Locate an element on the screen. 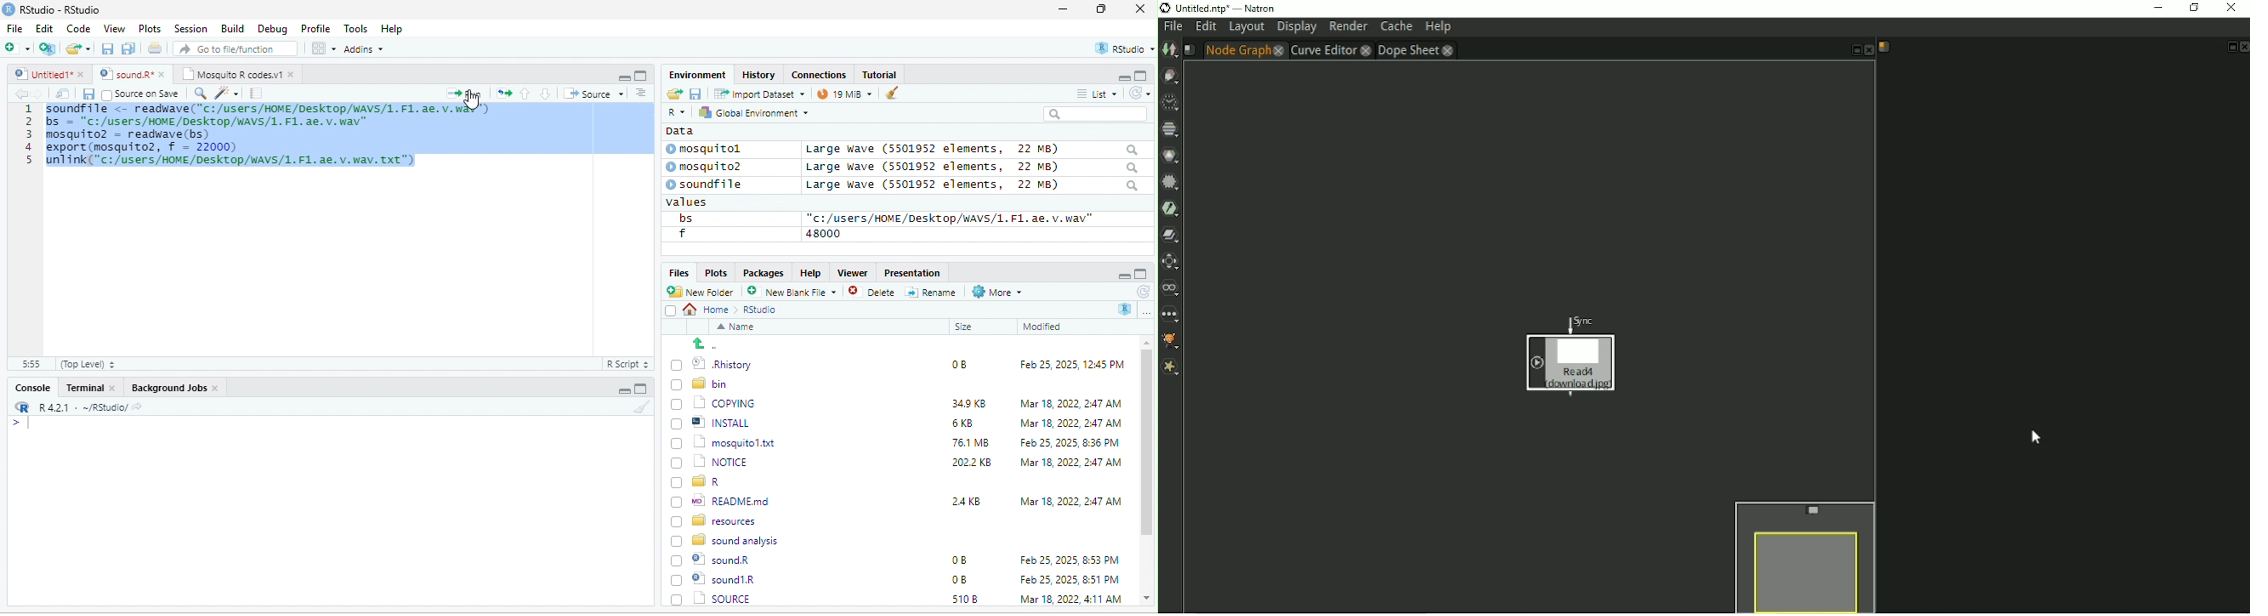 This screenshot has height=616, width=2268. Files is located at coordinates (676, 272).